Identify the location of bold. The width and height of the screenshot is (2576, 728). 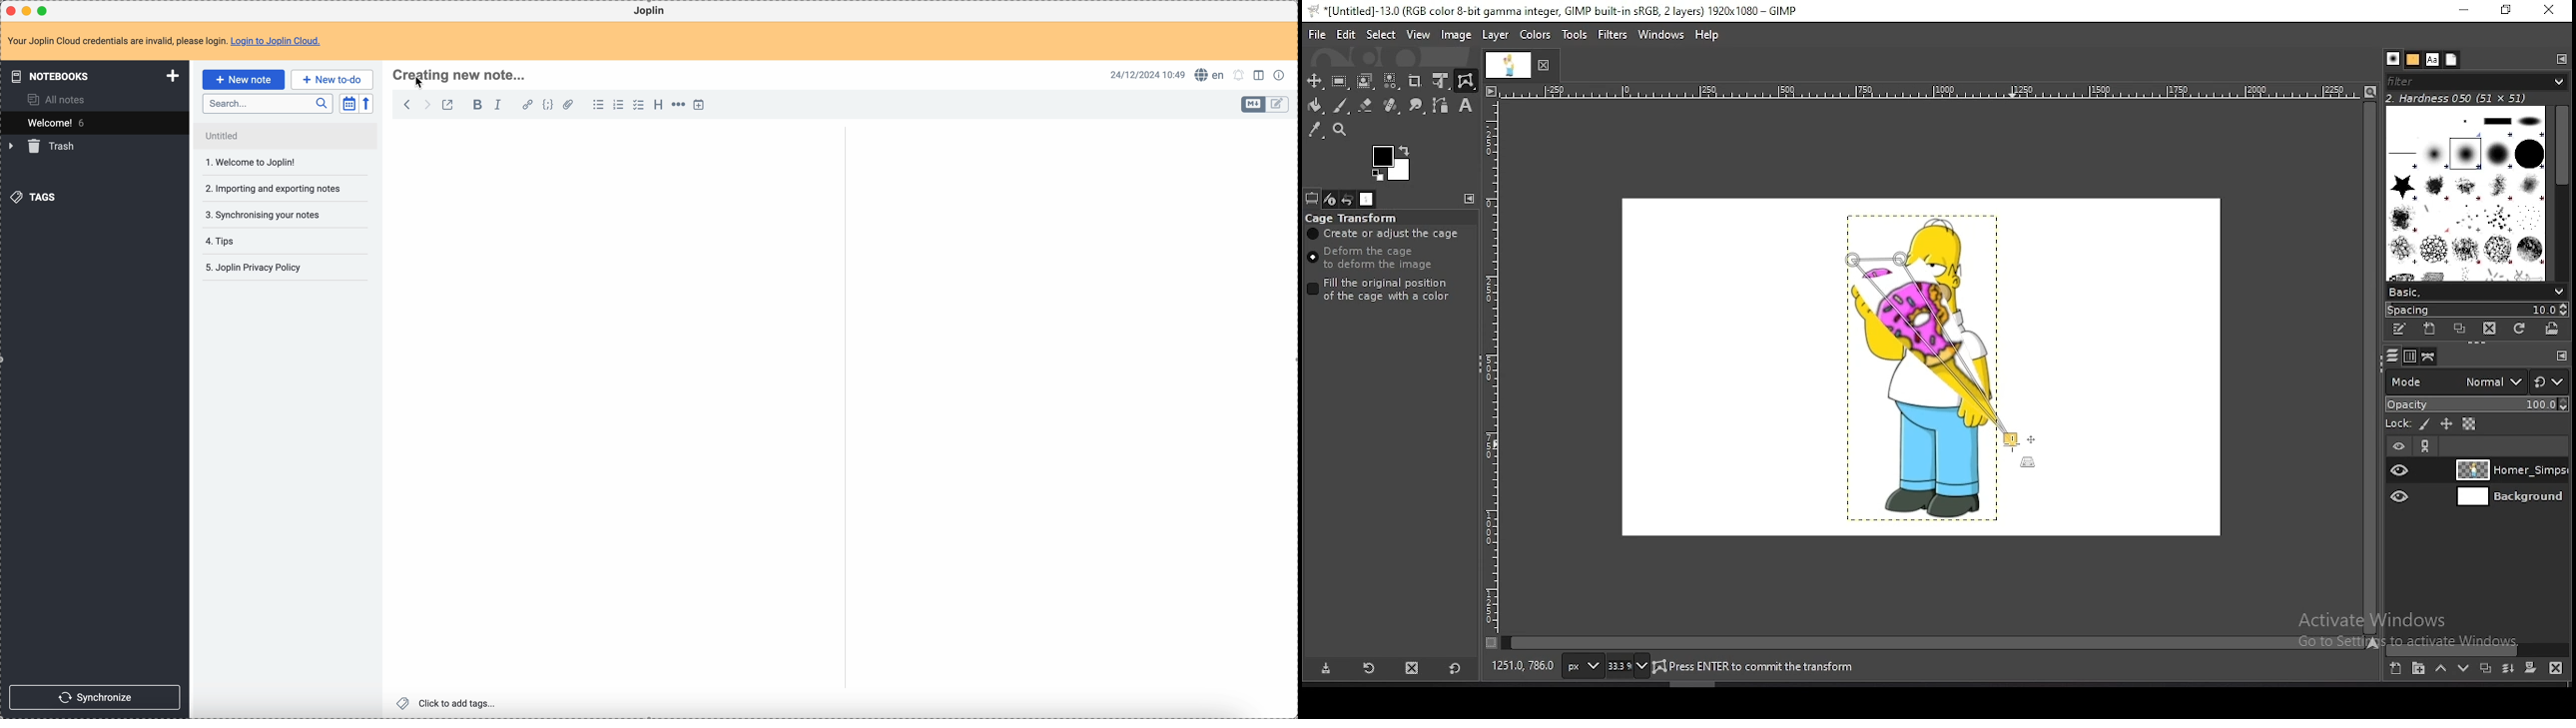
(477, 106).